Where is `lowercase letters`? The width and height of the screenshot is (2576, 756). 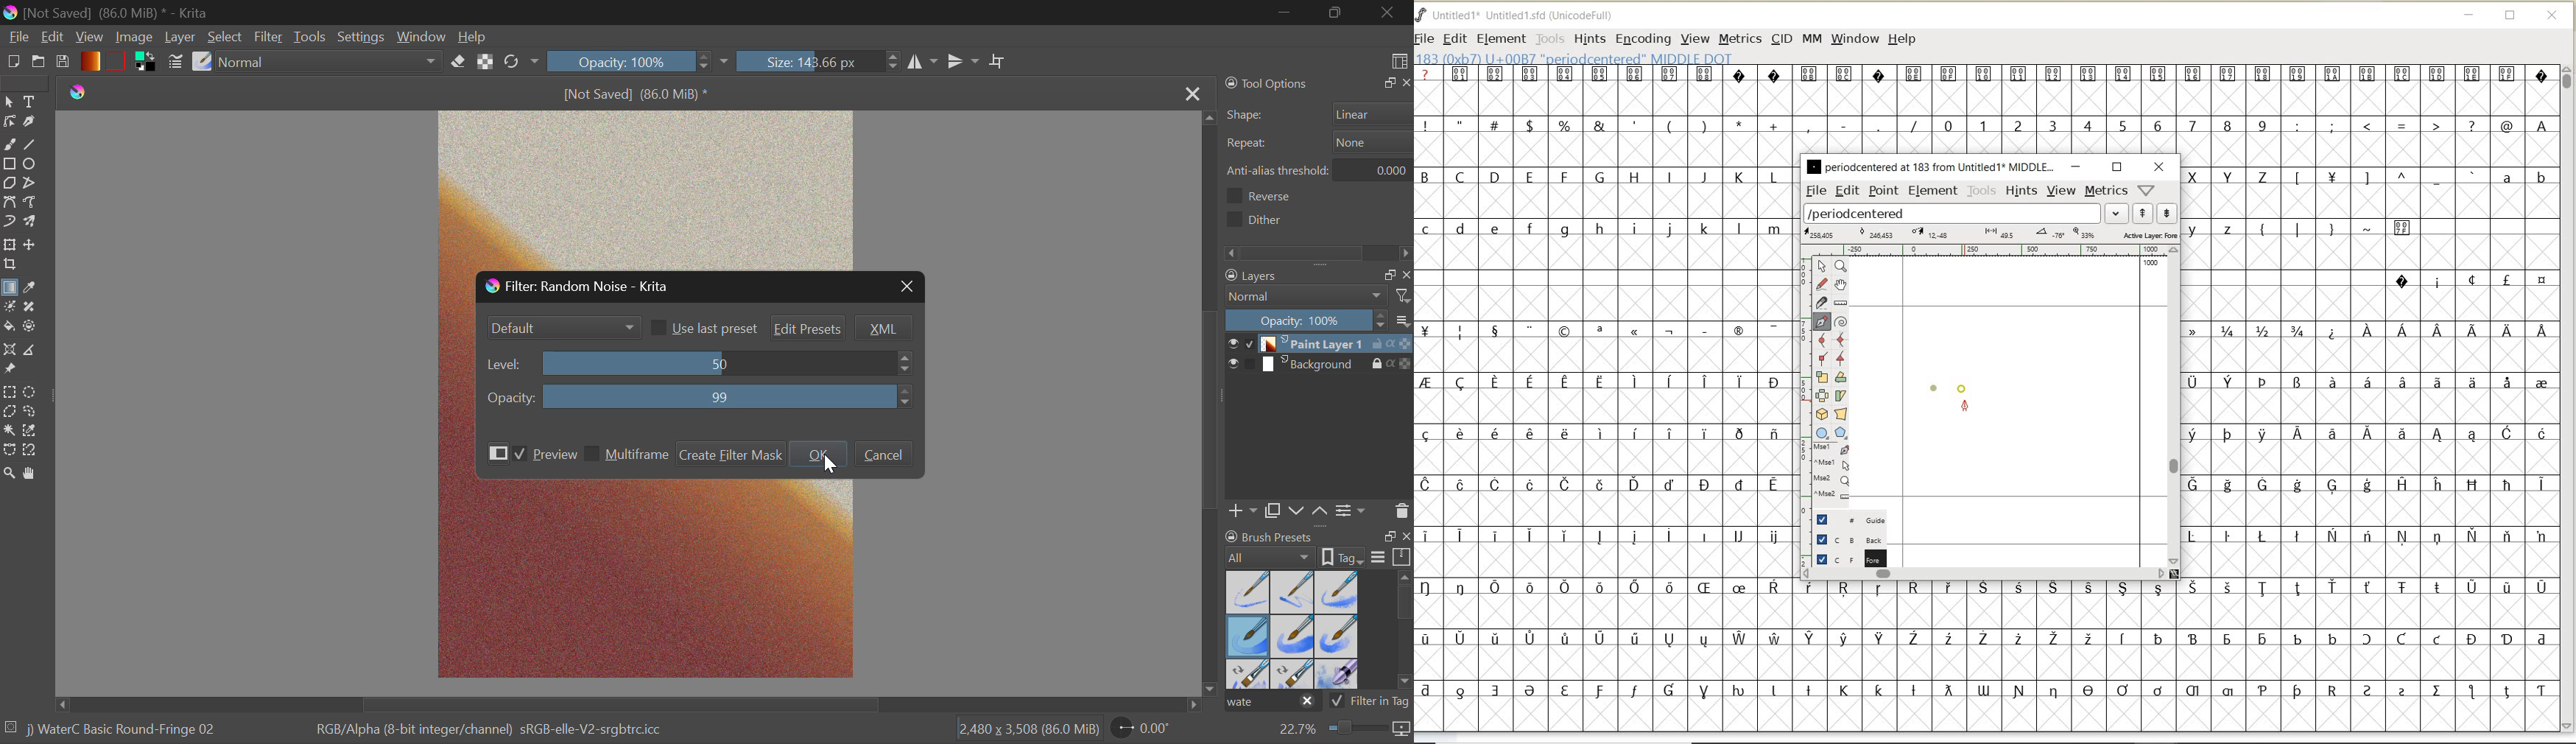
lowercase letters is located at coordinates (2524, 180).